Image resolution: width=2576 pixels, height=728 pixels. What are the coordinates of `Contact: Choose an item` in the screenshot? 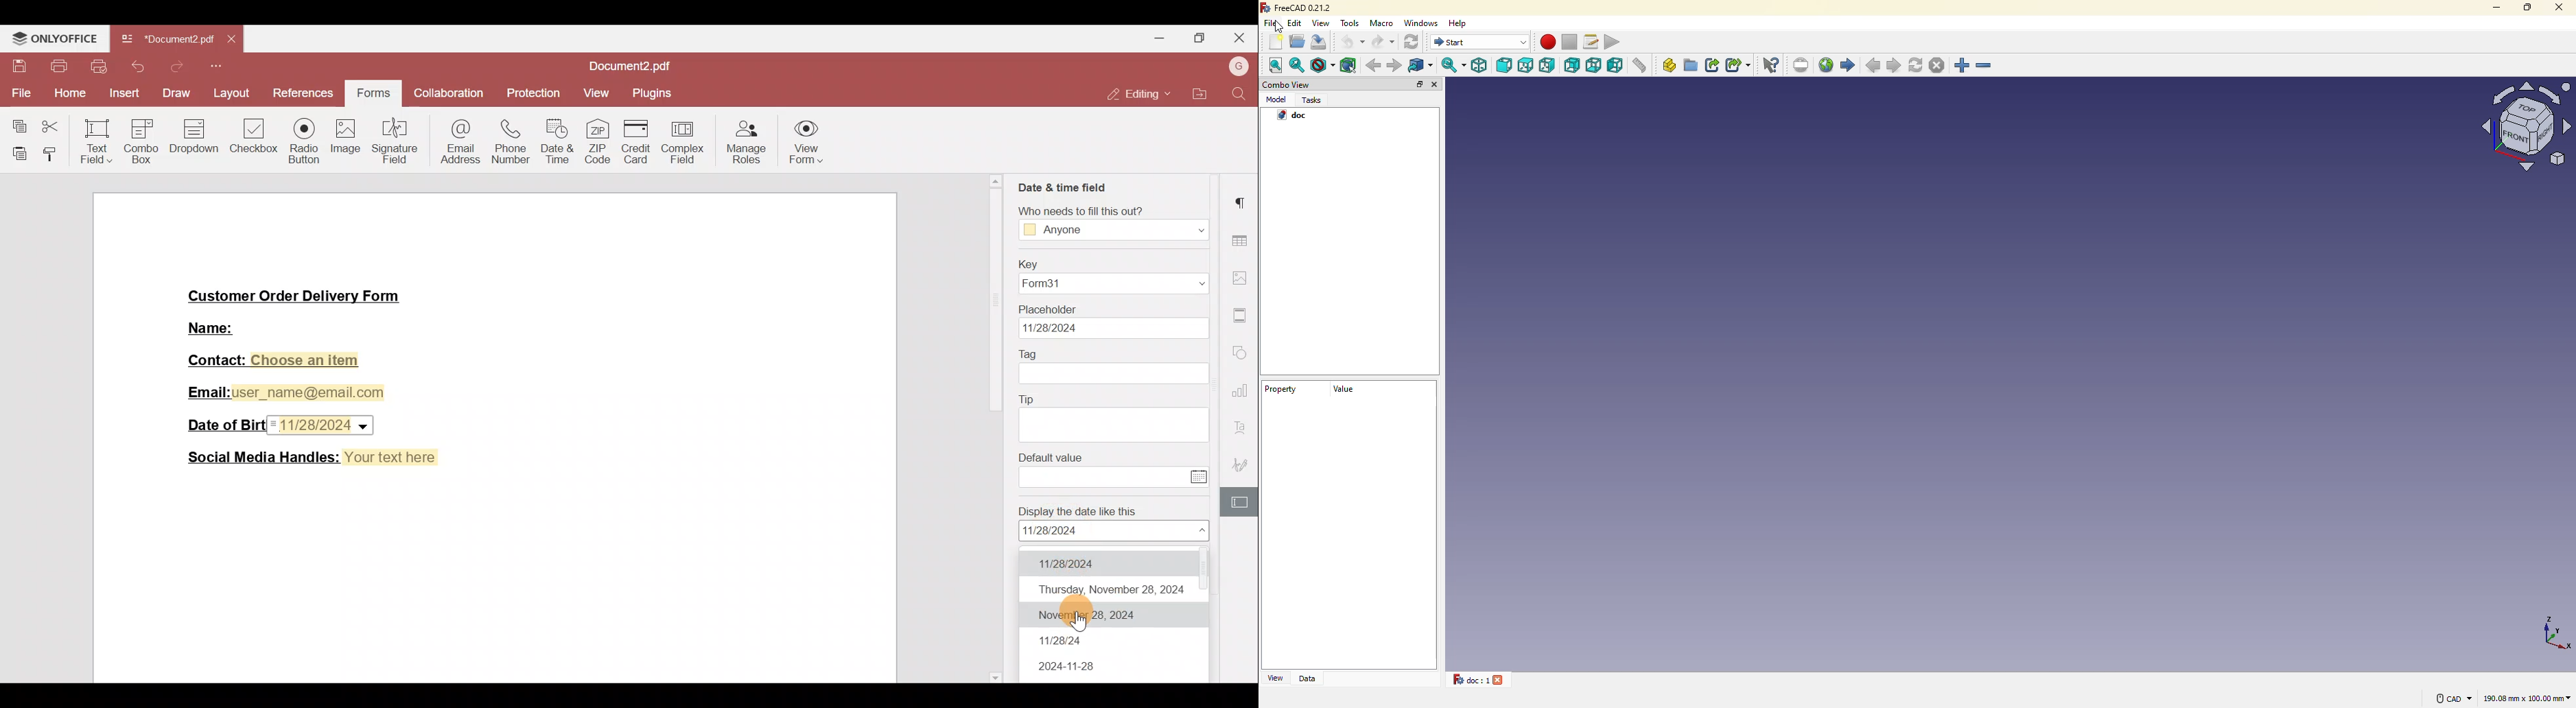 It's located at (275, 361).